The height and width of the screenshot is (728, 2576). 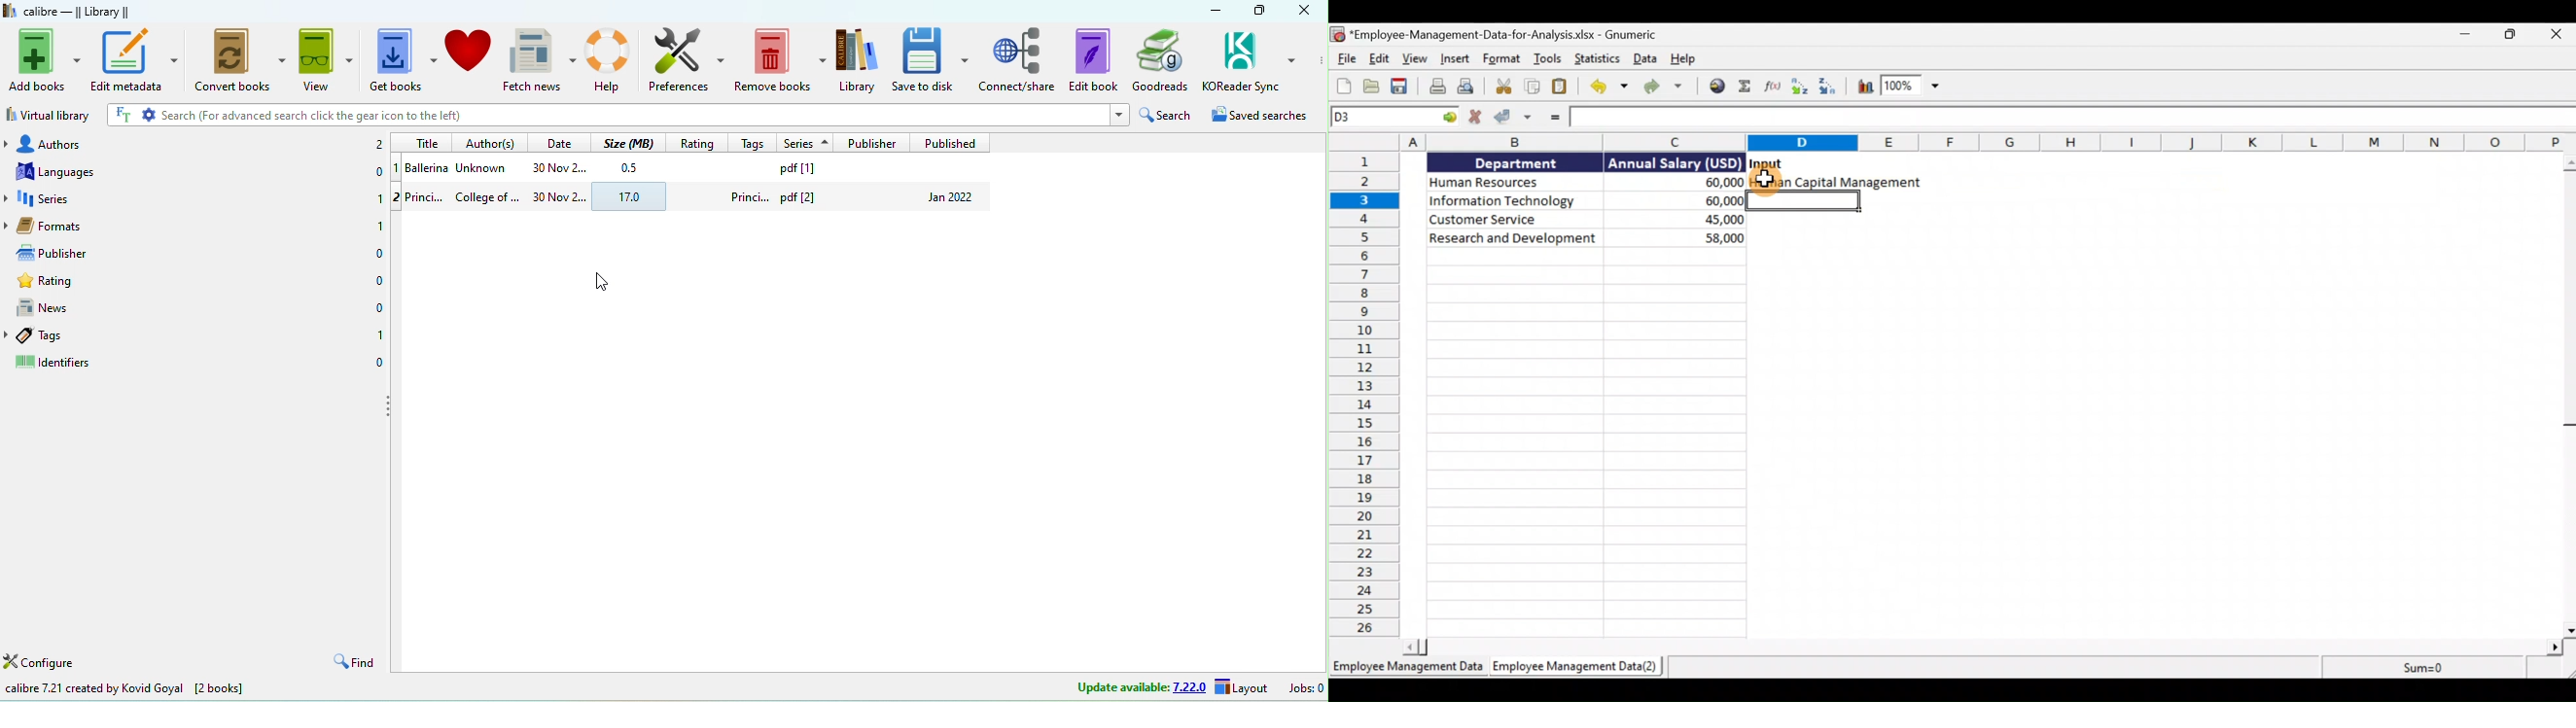 What do you see at coordinates (78, 142) in the screenshot?
I see `authors` at bounding box center [78, 142].